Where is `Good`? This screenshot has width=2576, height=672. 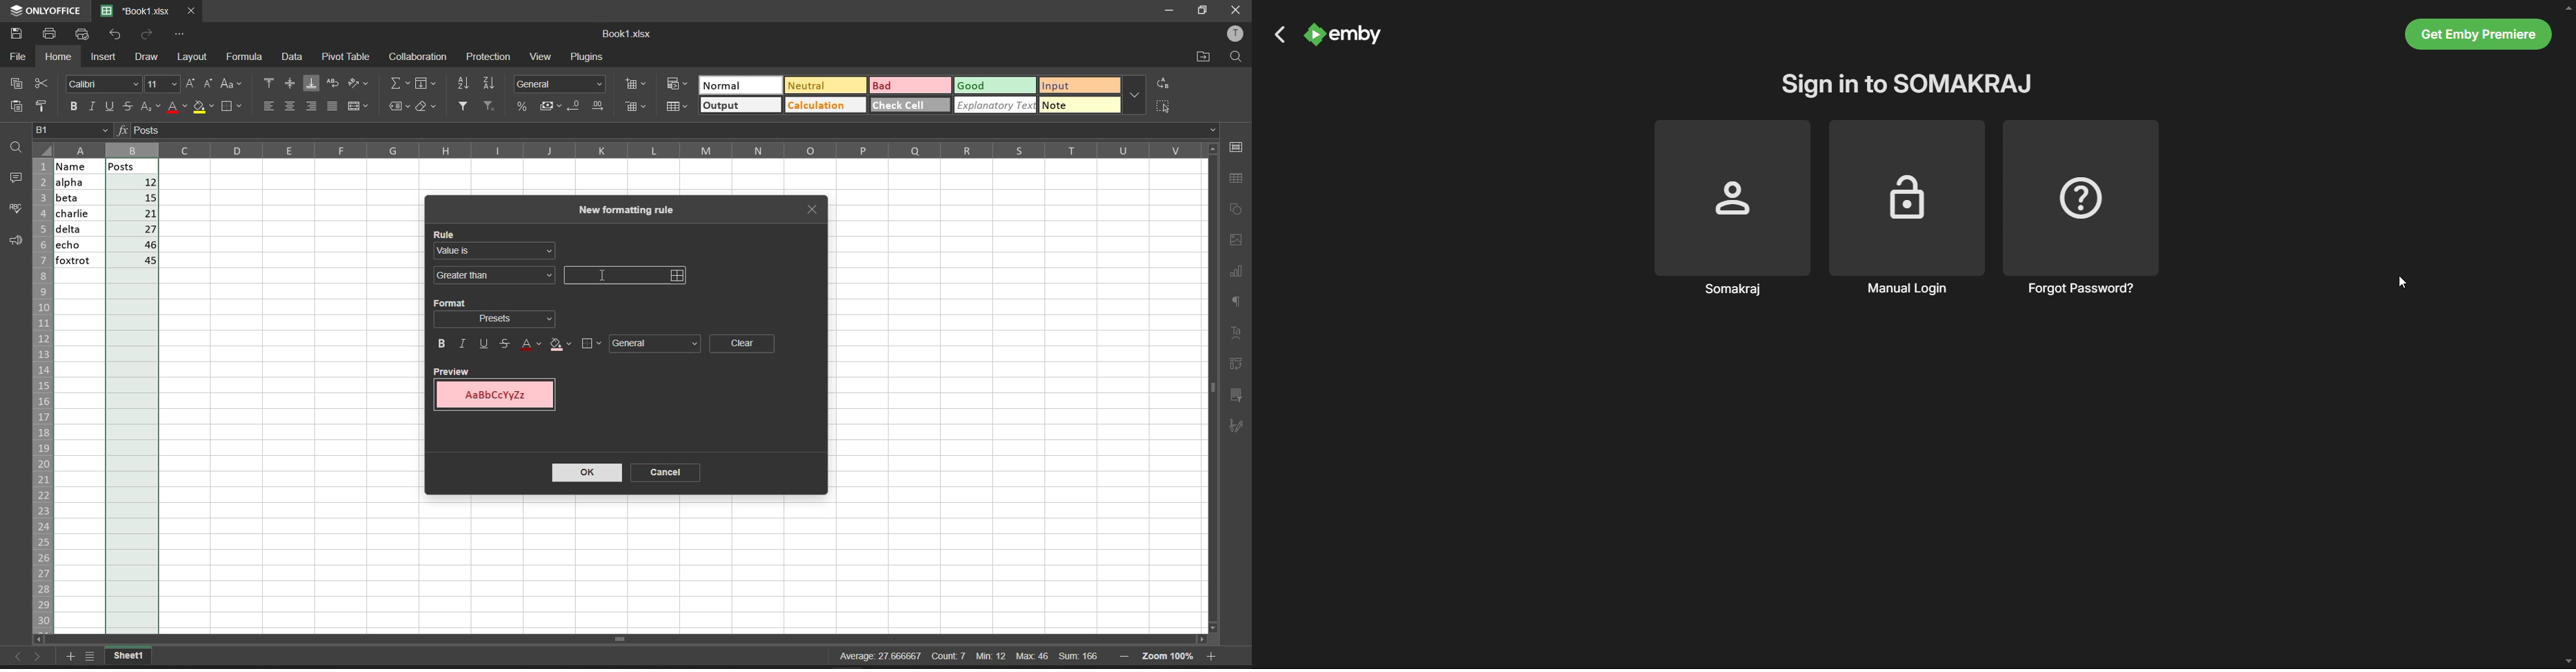 Good is located at coordinates (974, 85).